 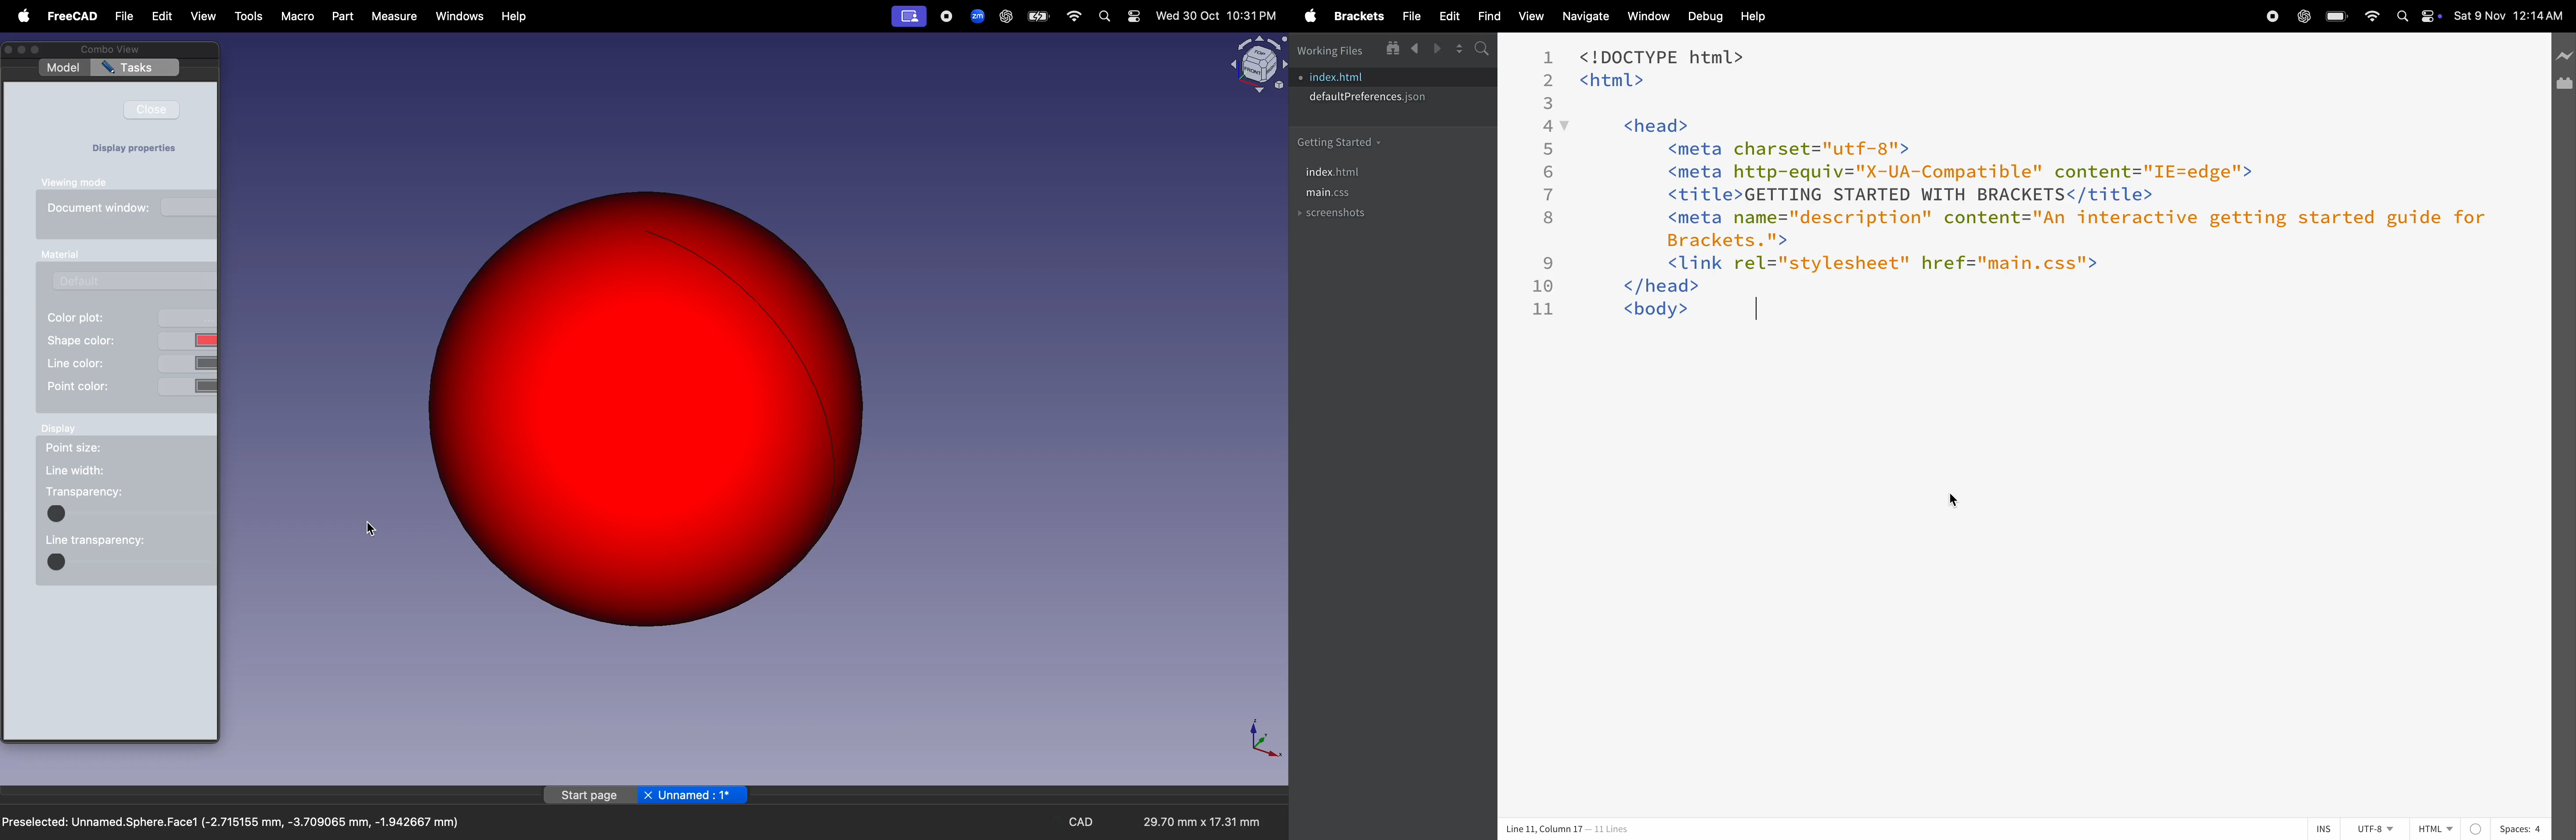 I want to click on apple menu, so click(x=20, y=16).